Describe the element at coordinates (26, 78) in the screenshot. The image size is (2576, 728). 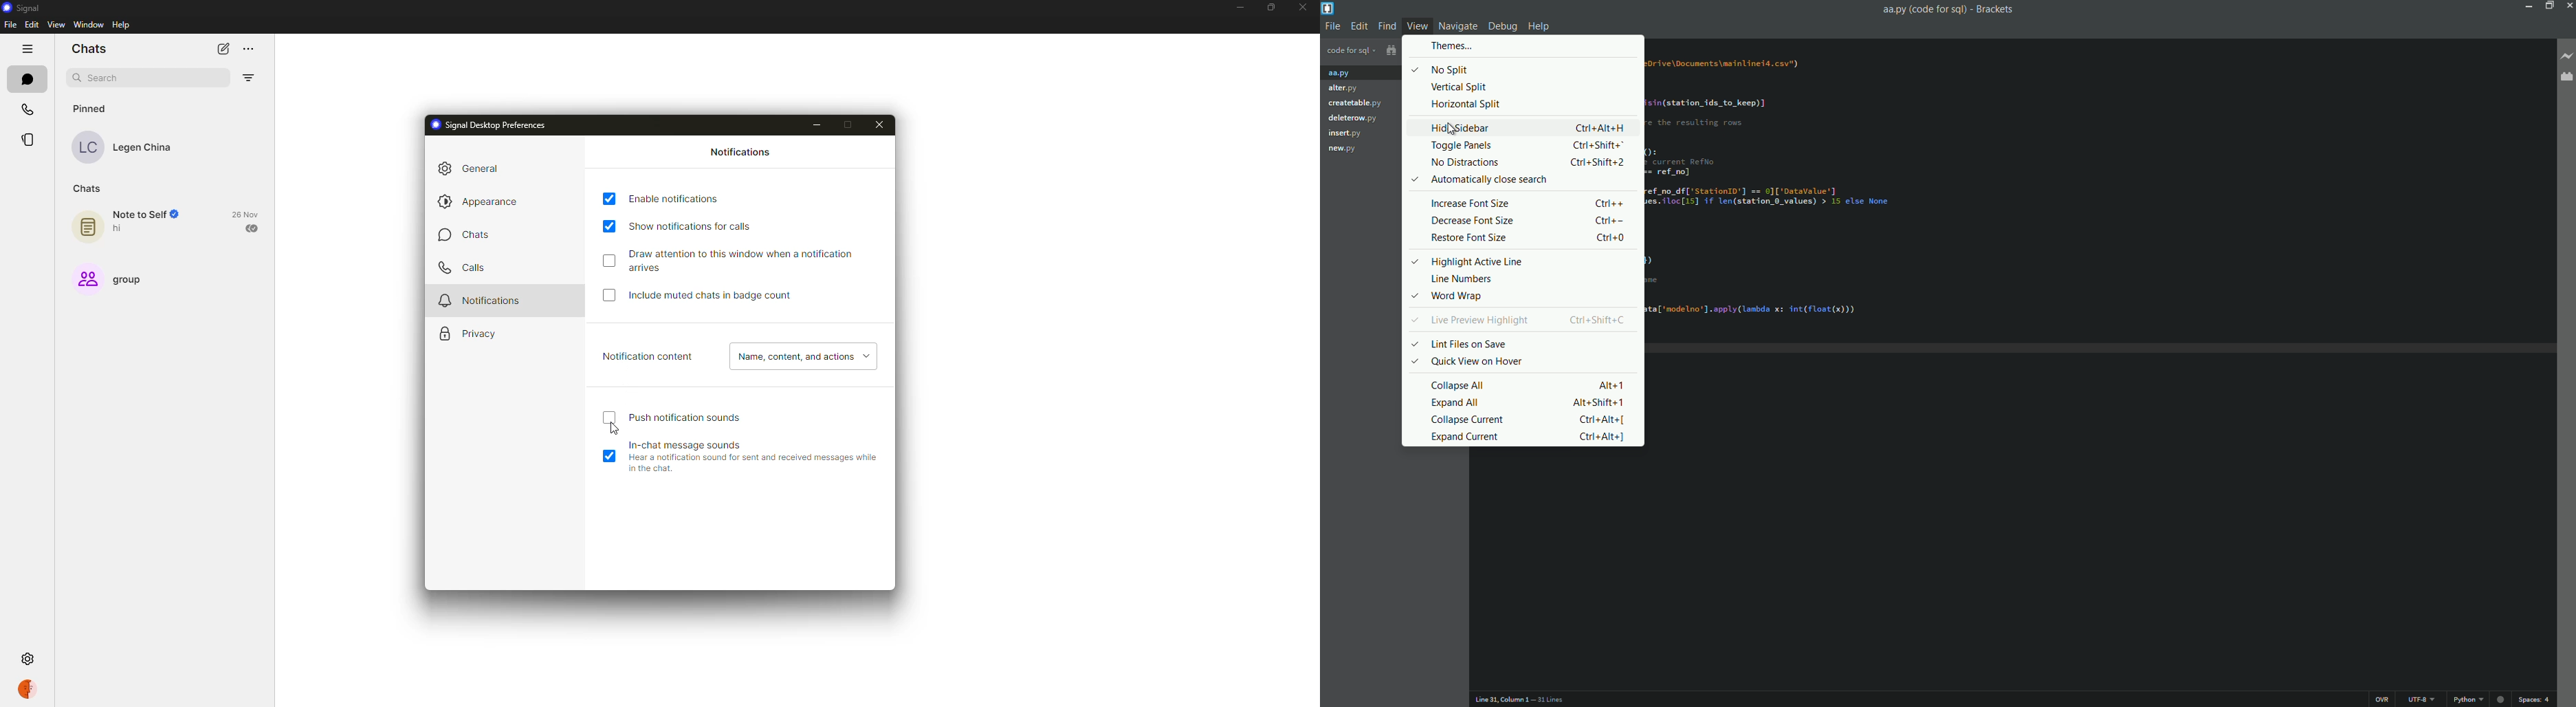
I see `chats` at that location.